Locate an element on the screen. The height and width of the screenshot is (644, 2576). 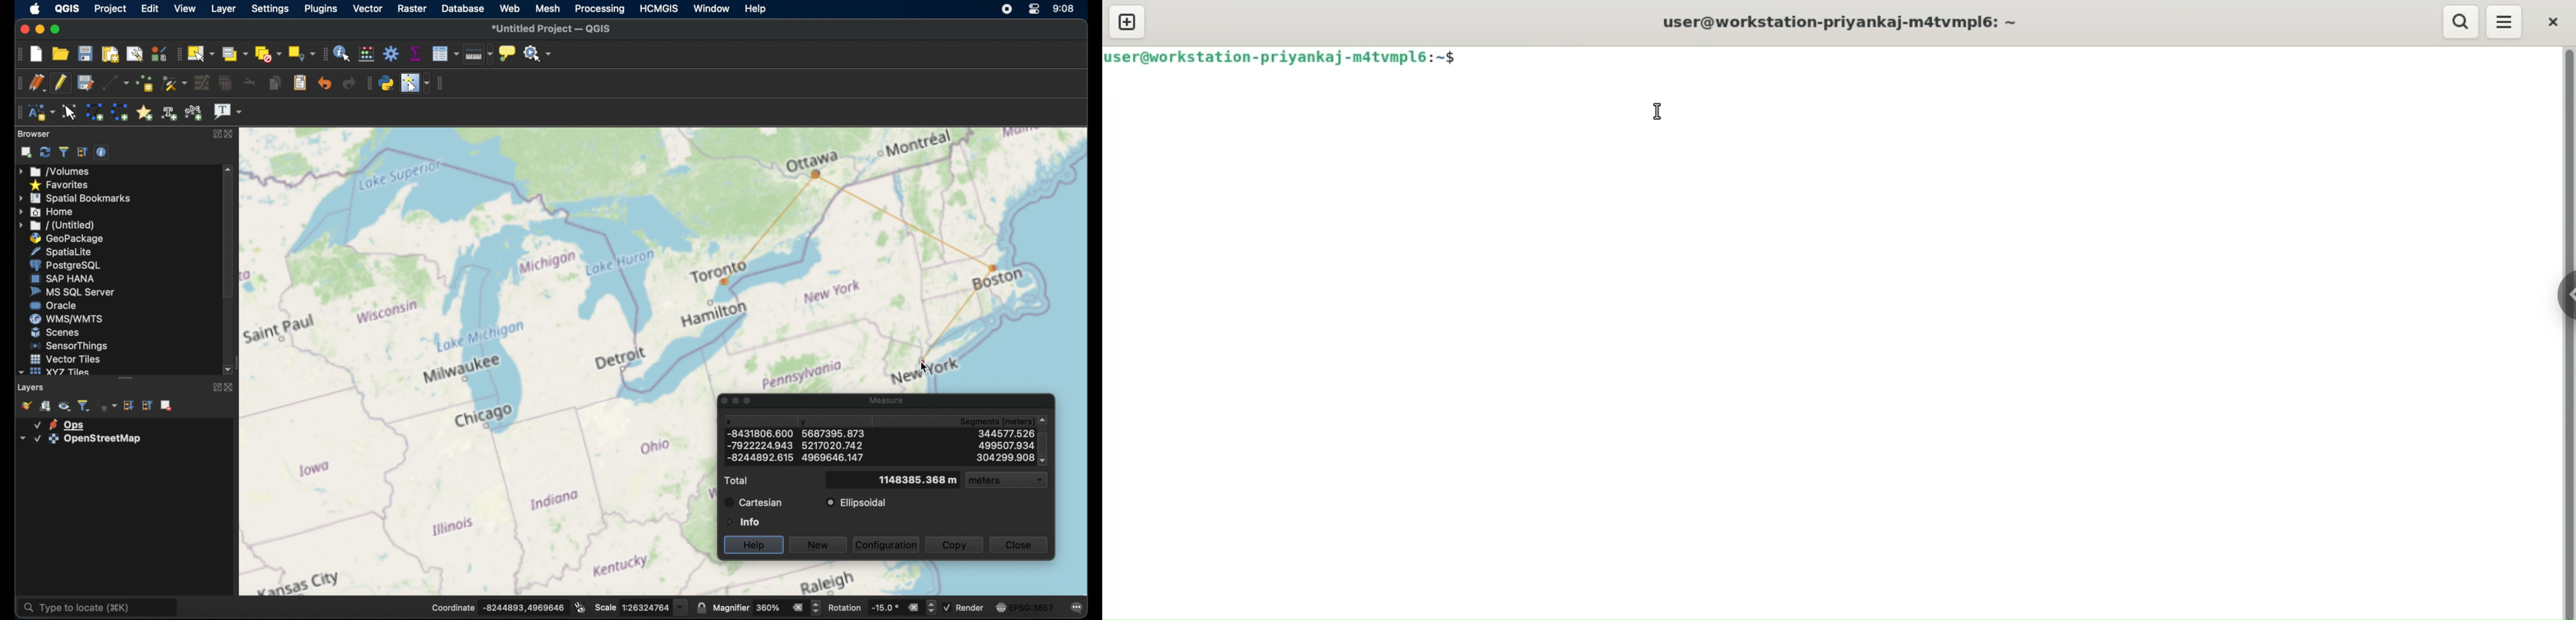
scenes is located at coordinates (55, 332).